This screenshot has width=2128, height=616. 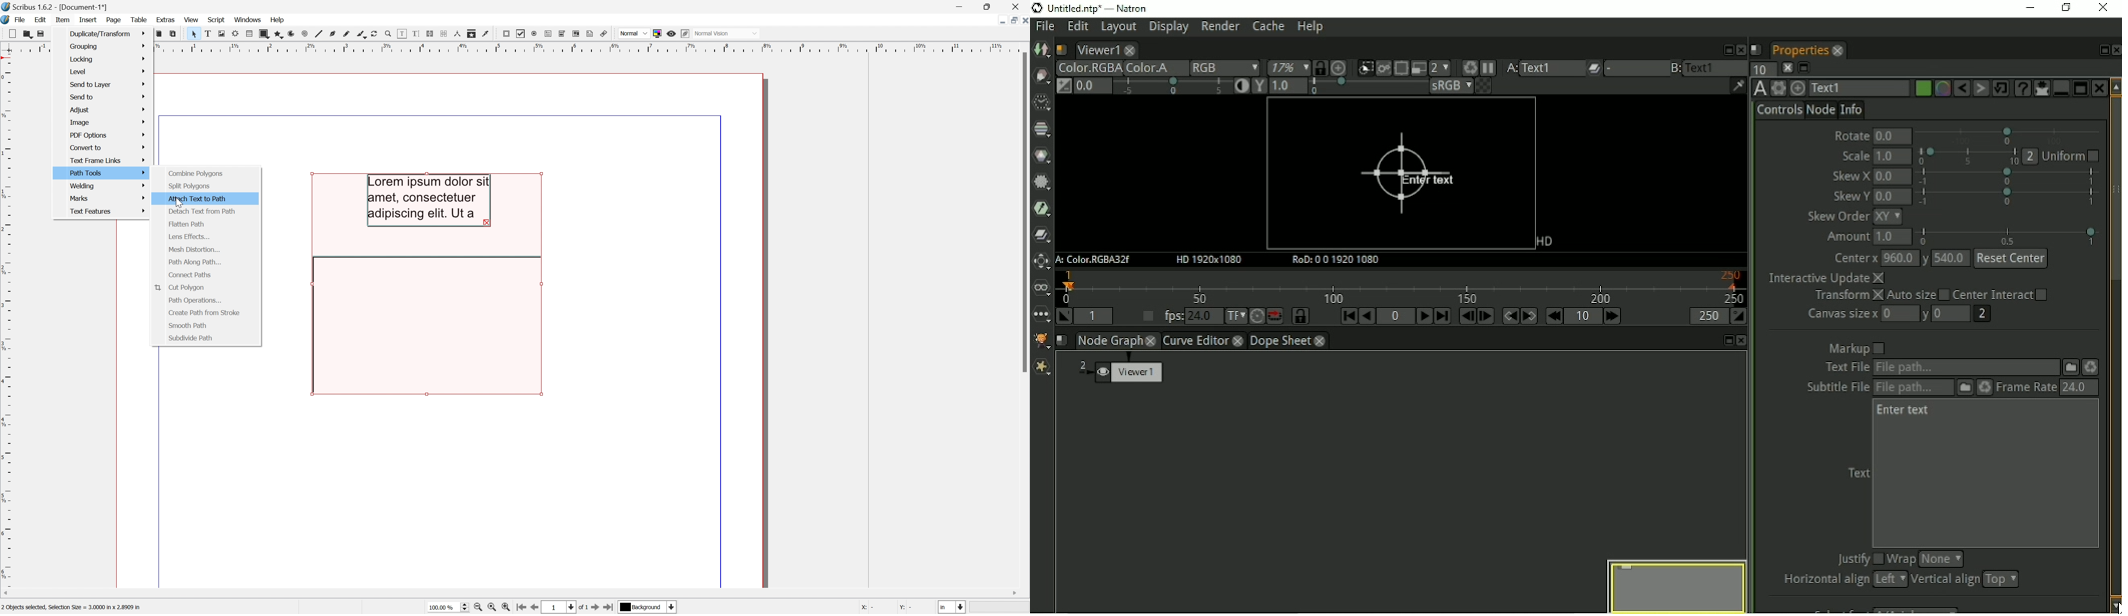 What do you see at coordinates (108, 84) in the screenshot?
I see `Send to layer` at bounding box center [108, 84].